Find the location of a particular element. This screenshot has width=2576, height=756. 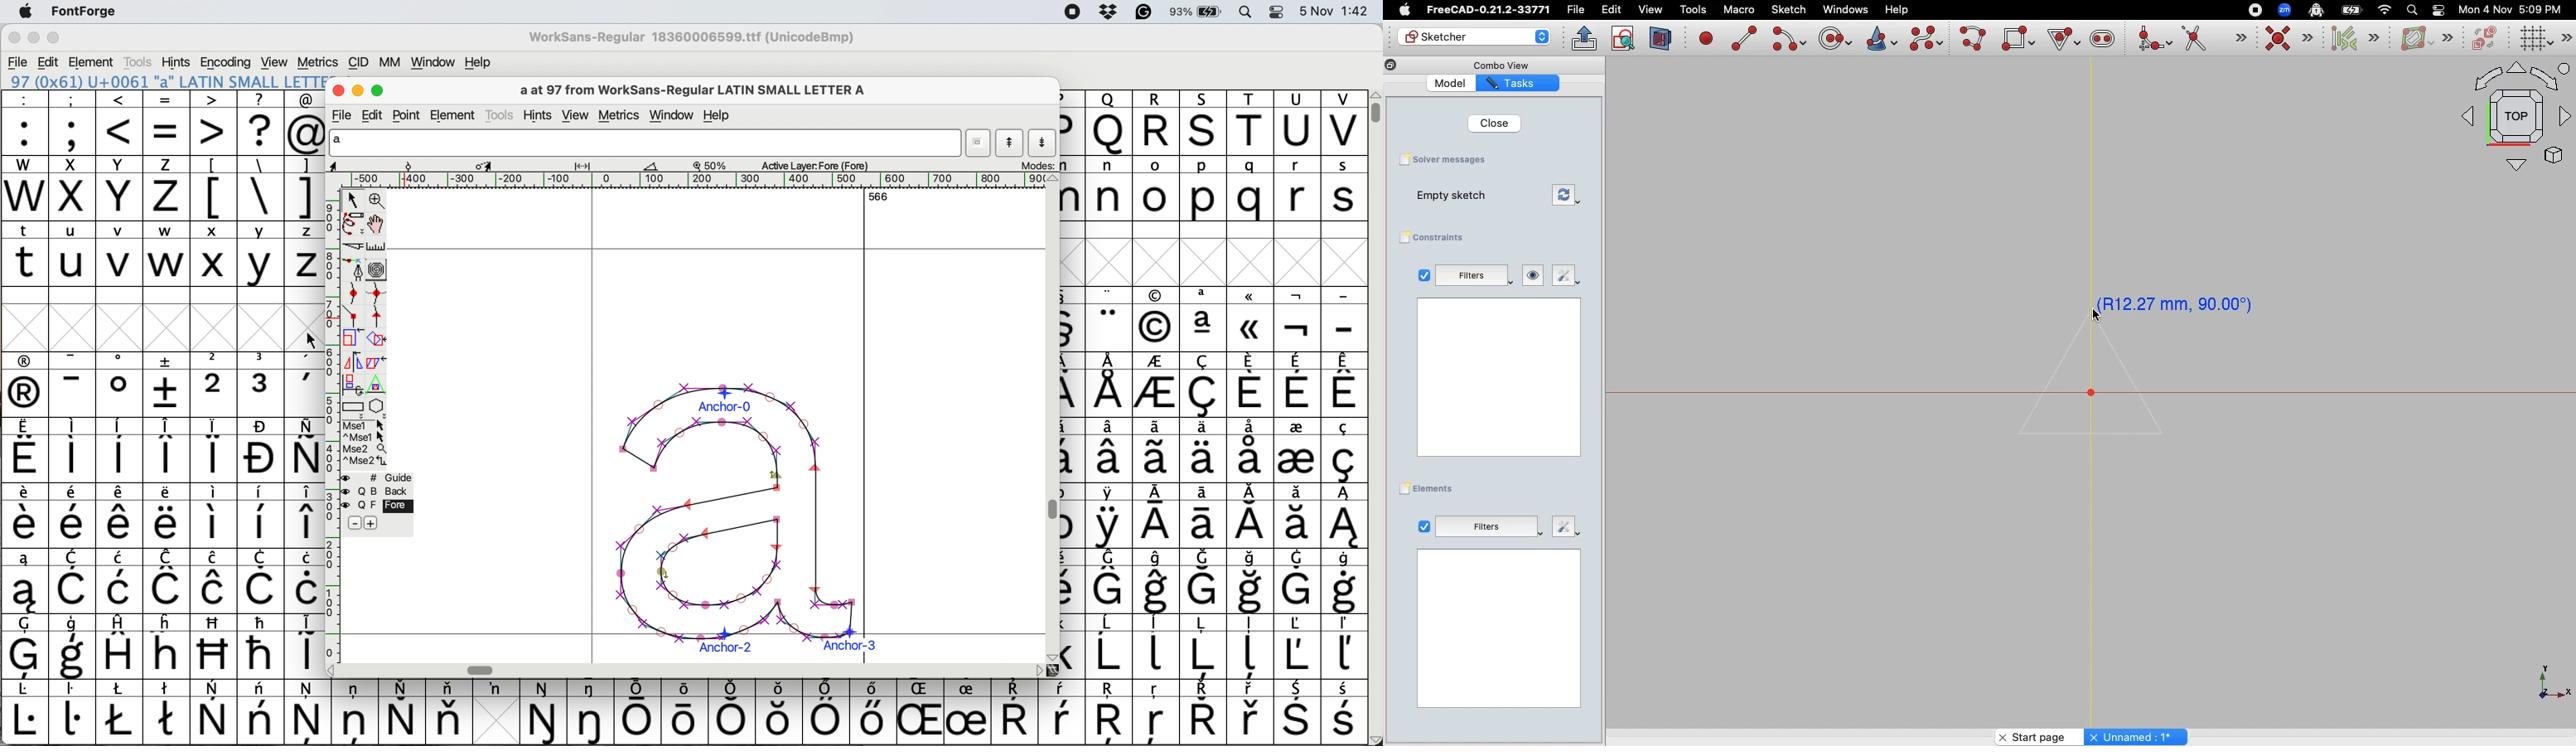

symbol is located at coordinates (1015, 712).